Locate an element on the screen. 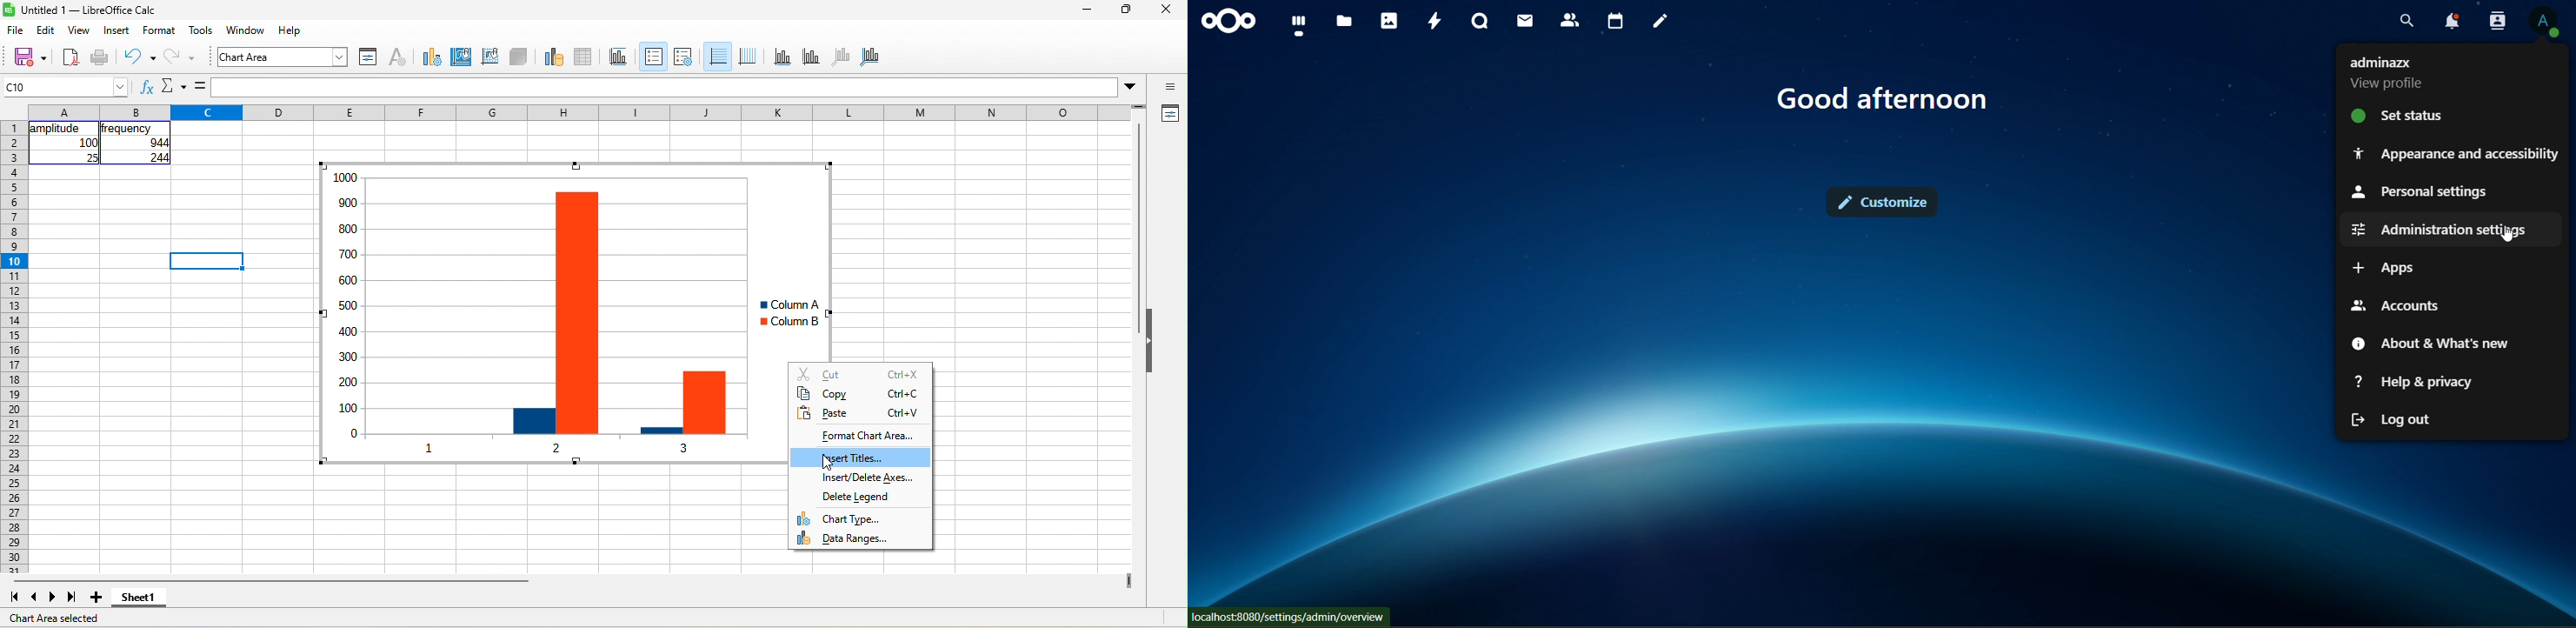  chart area selected is located at coordinates (54, 618).